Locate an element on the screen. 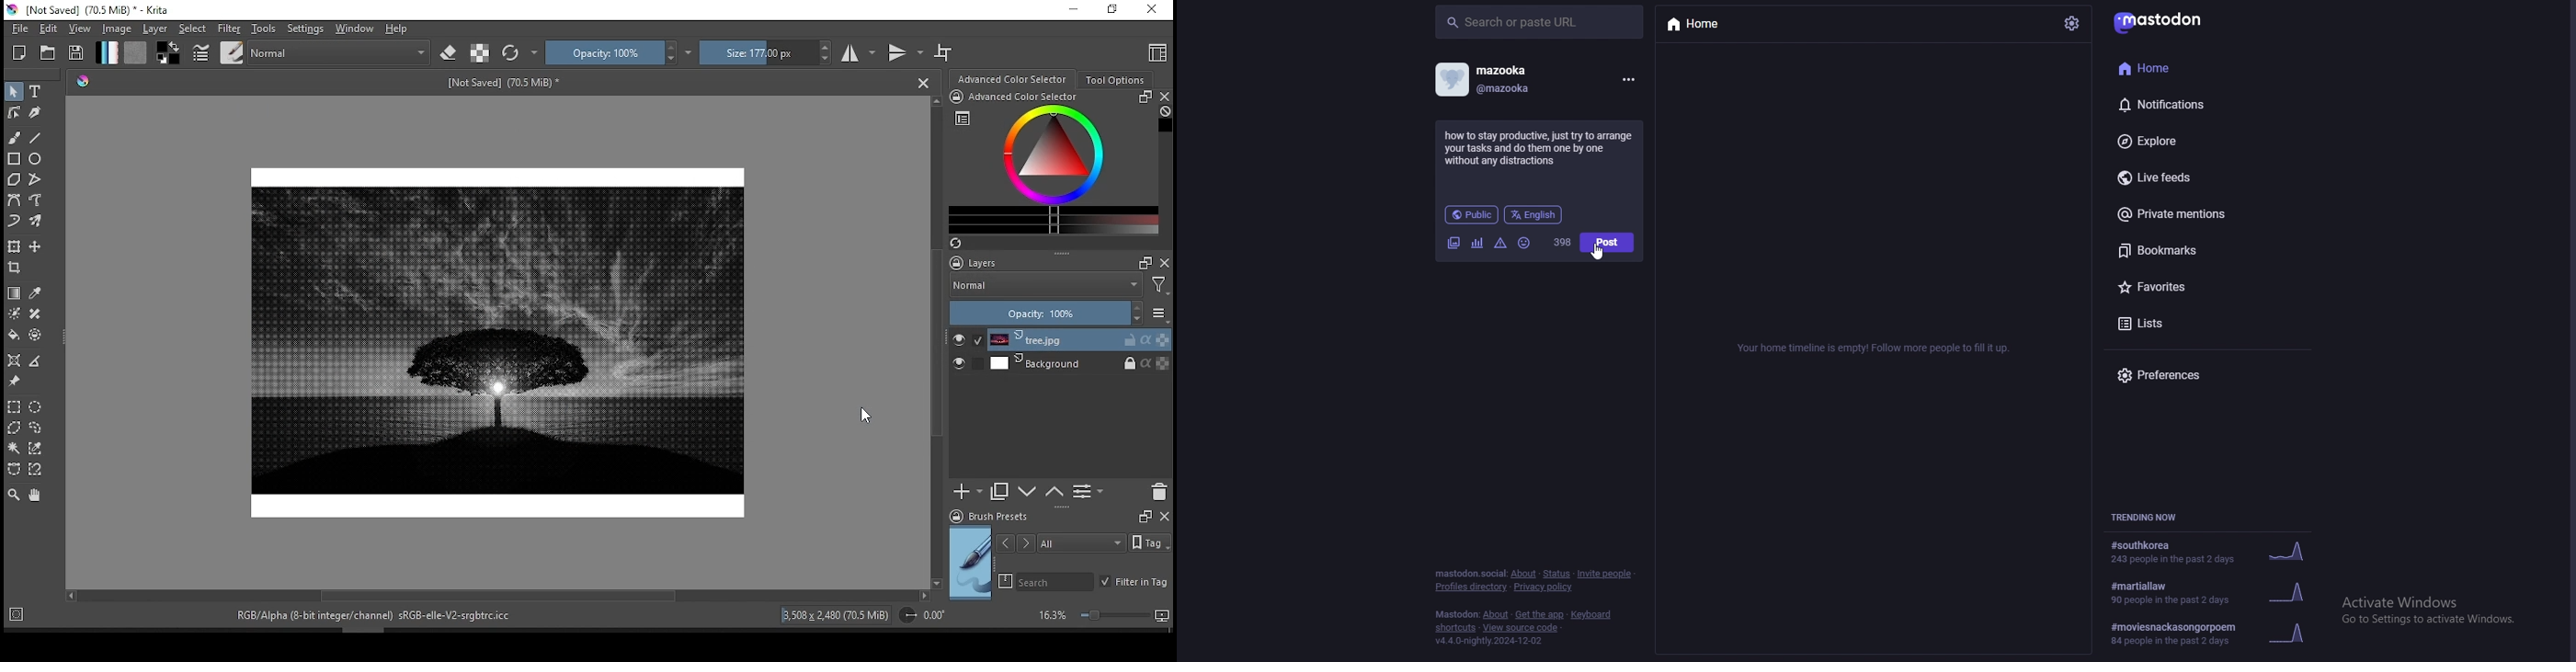 The width and height of the screenshot is (2576, 672). emoji is located at coordinates (1524, 243).